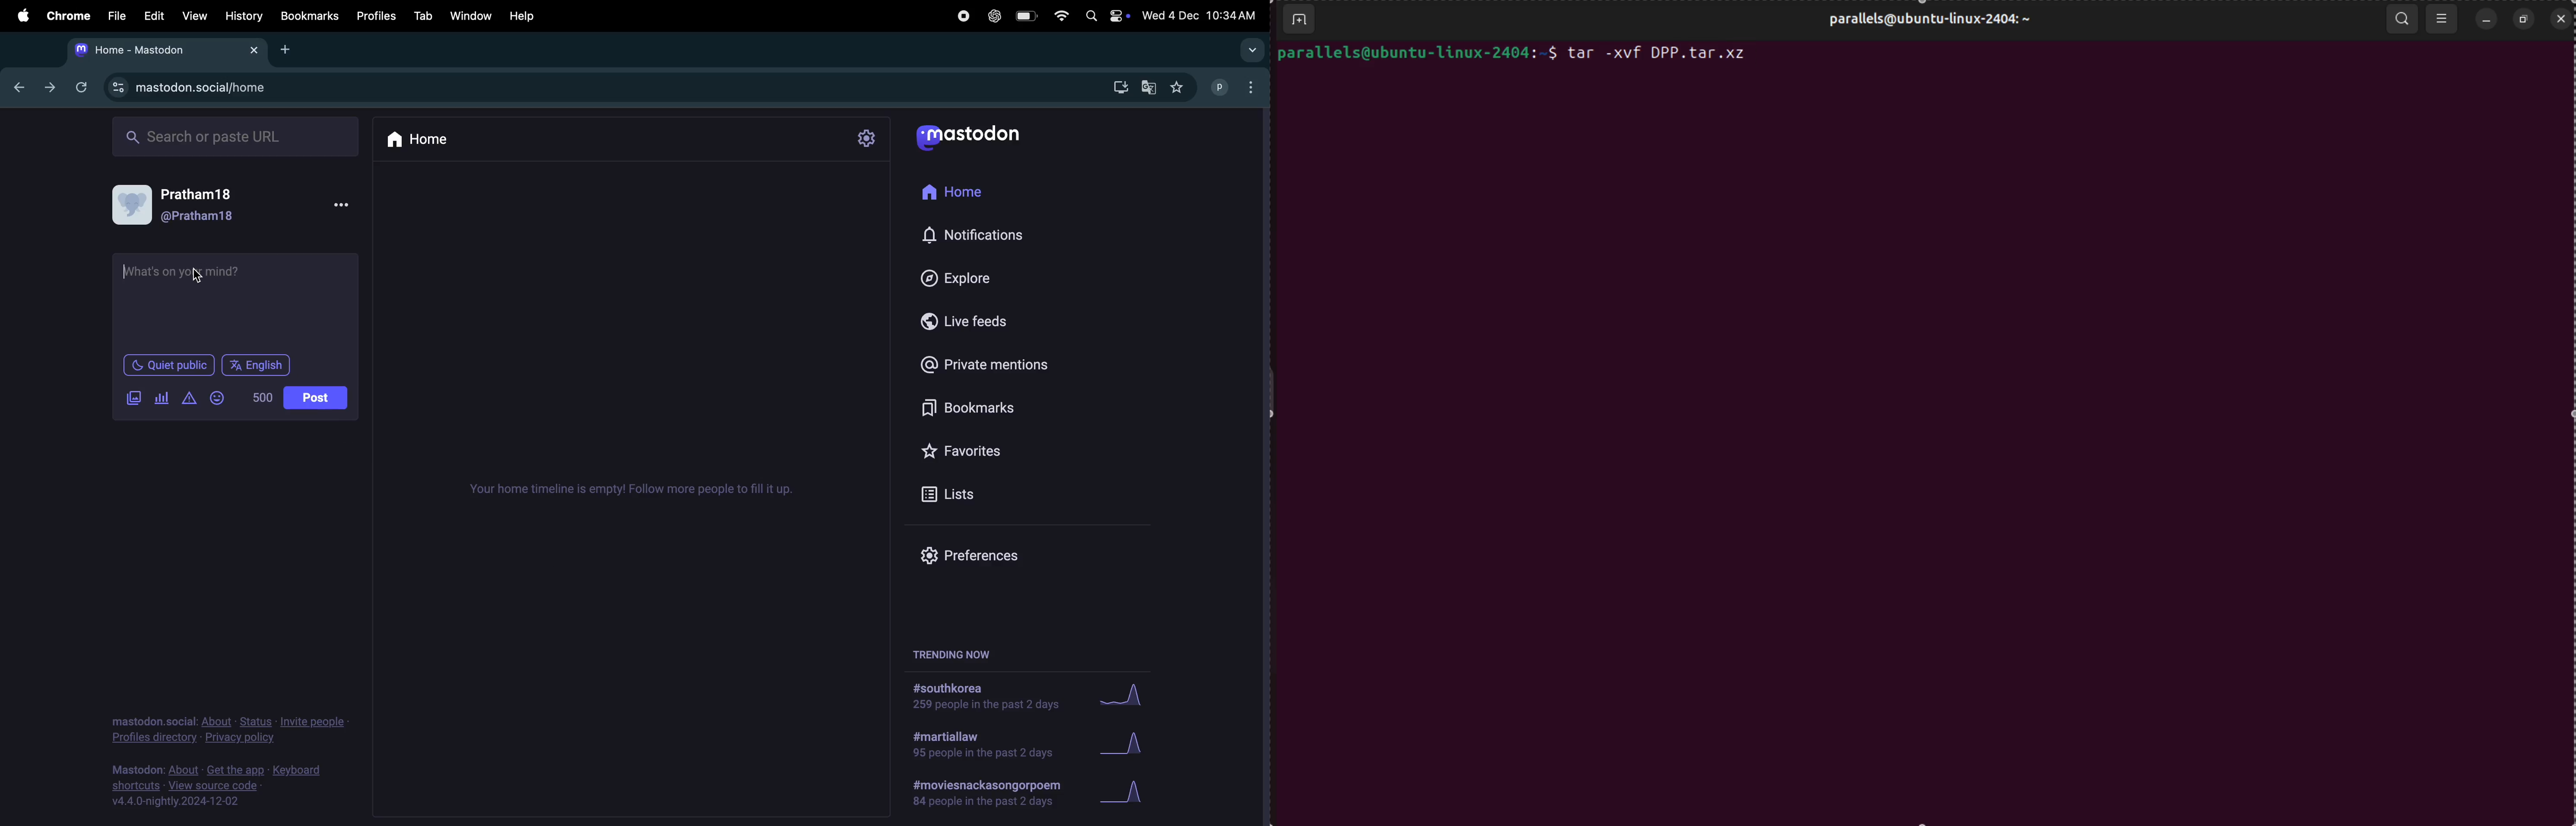  Describe the element at coordinates (965, 319) in the screenshot. I see `Live feeds` at that location.